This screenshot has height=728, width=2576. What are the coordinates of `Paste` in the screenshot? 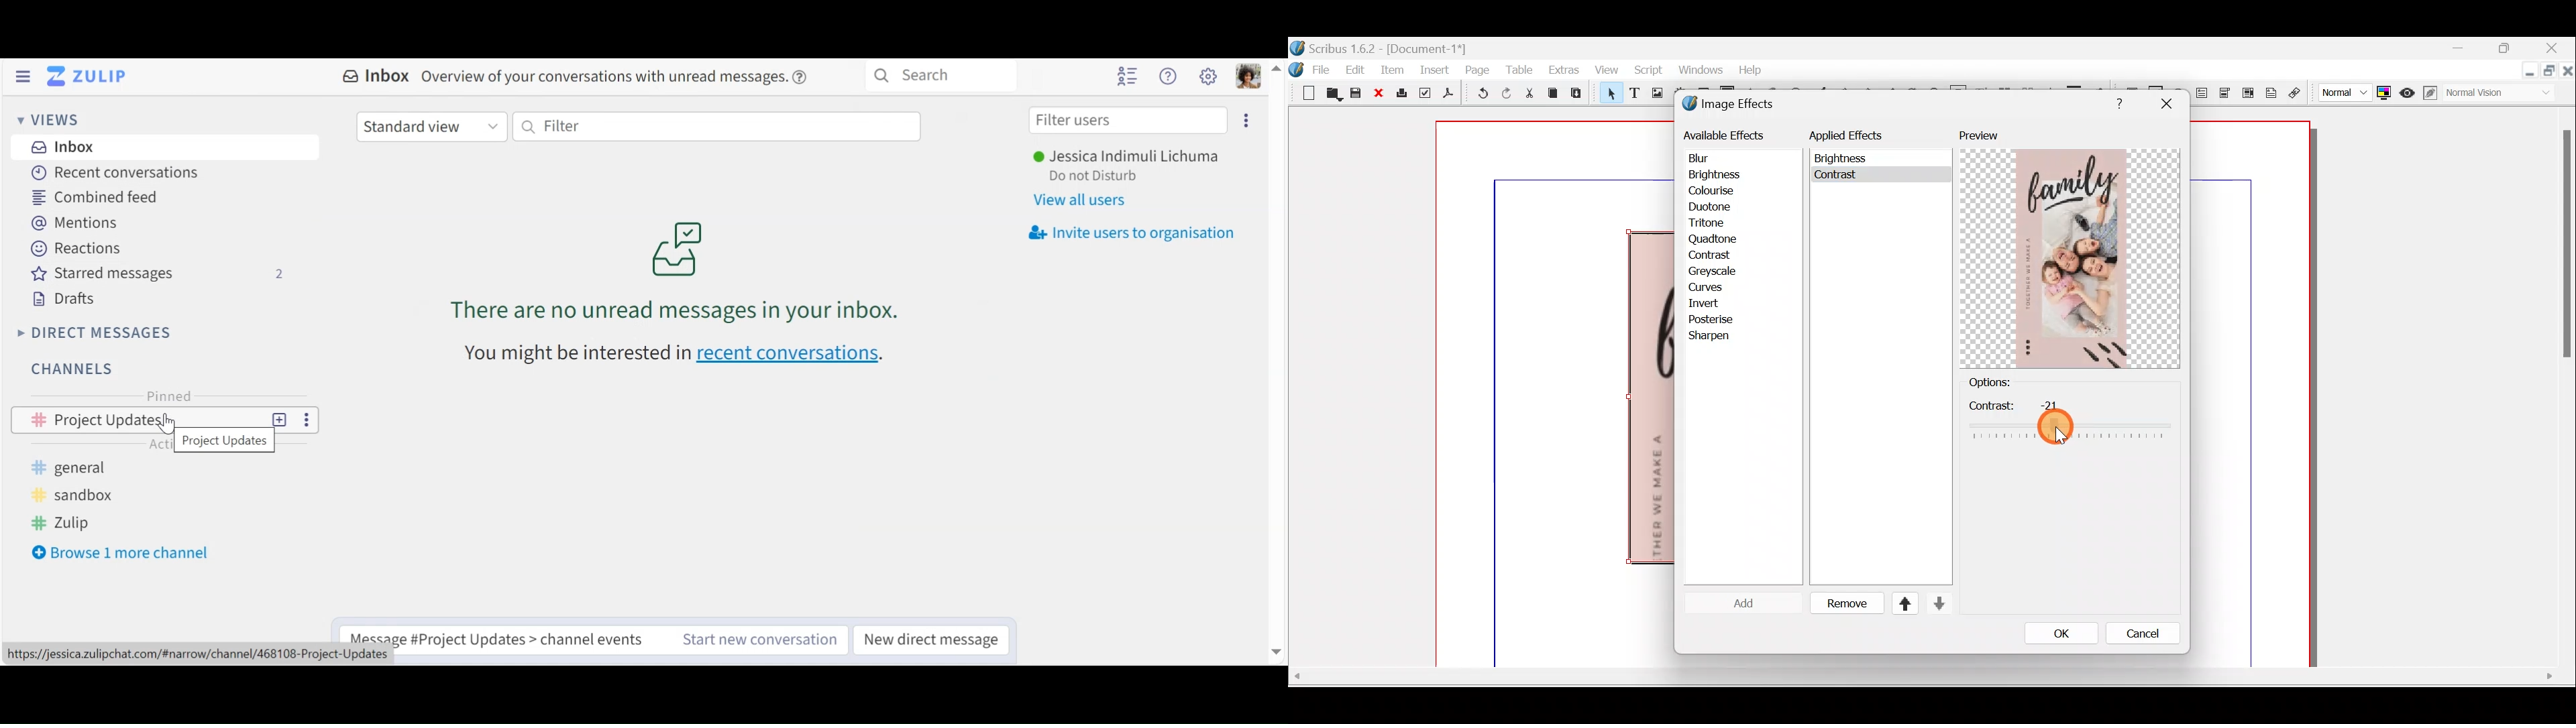 It's located at (1579, 95).